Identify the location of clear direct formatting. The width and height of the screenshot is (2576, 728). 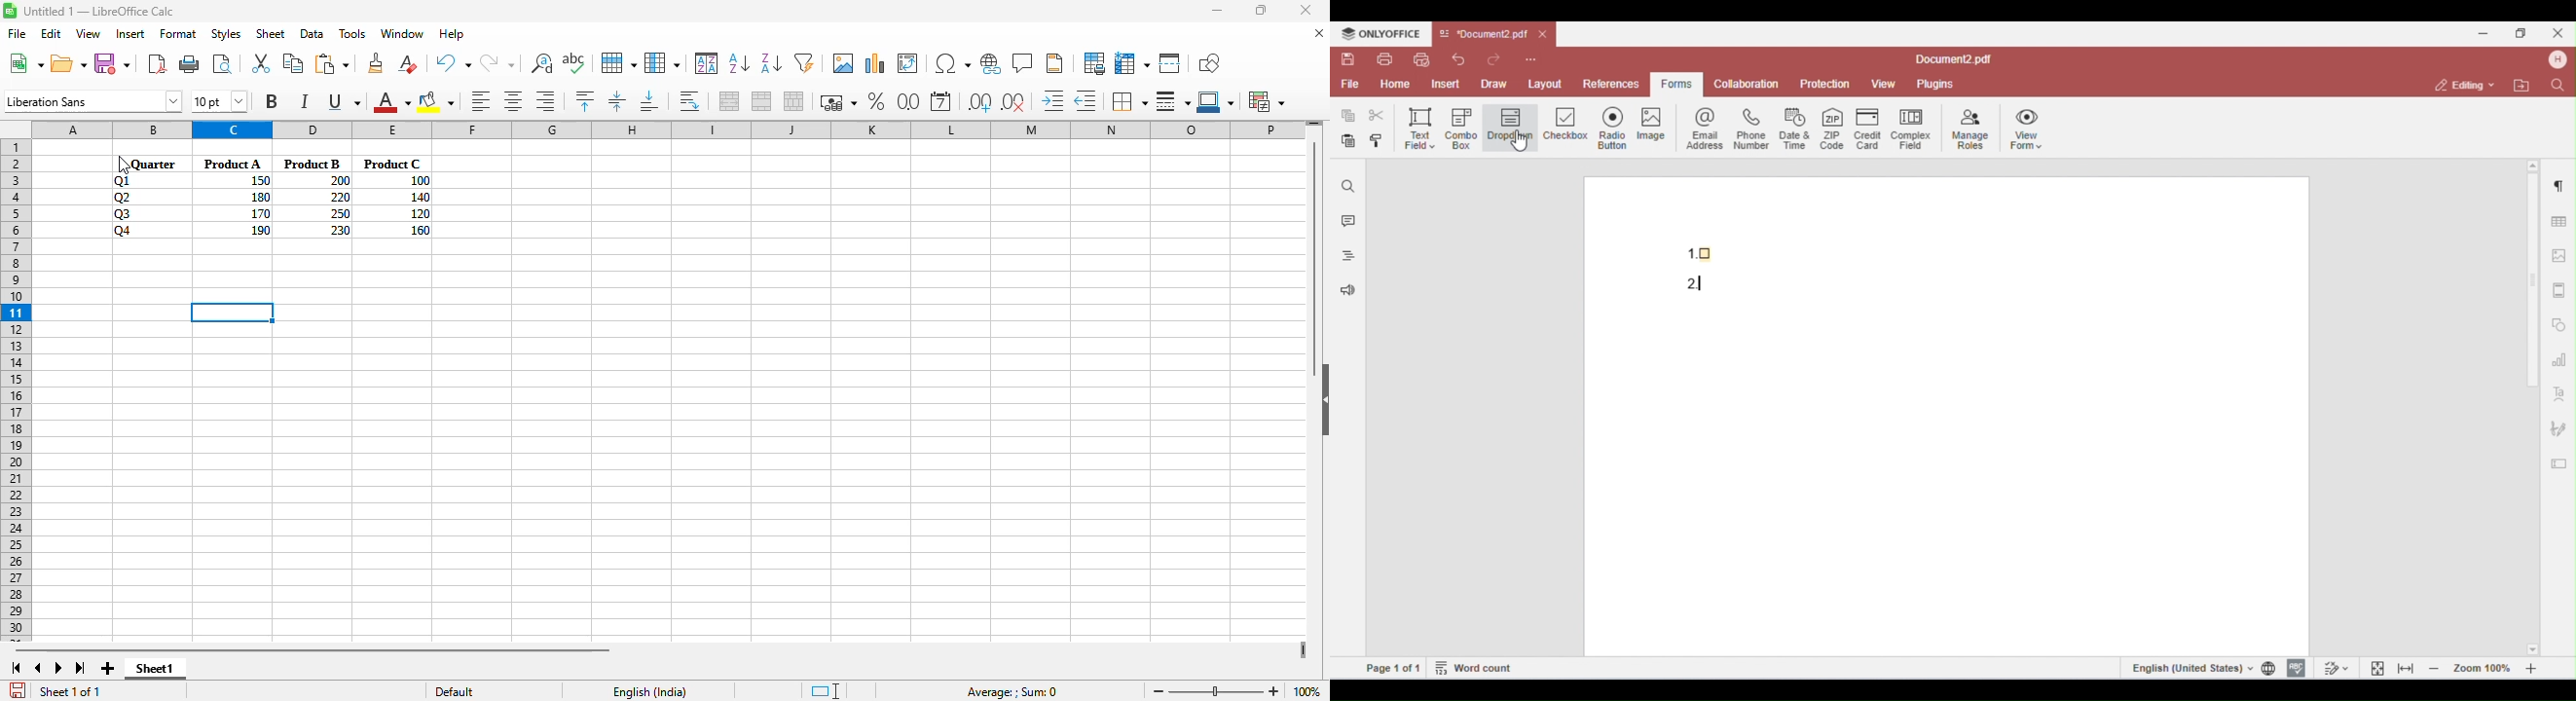
(408, 63).